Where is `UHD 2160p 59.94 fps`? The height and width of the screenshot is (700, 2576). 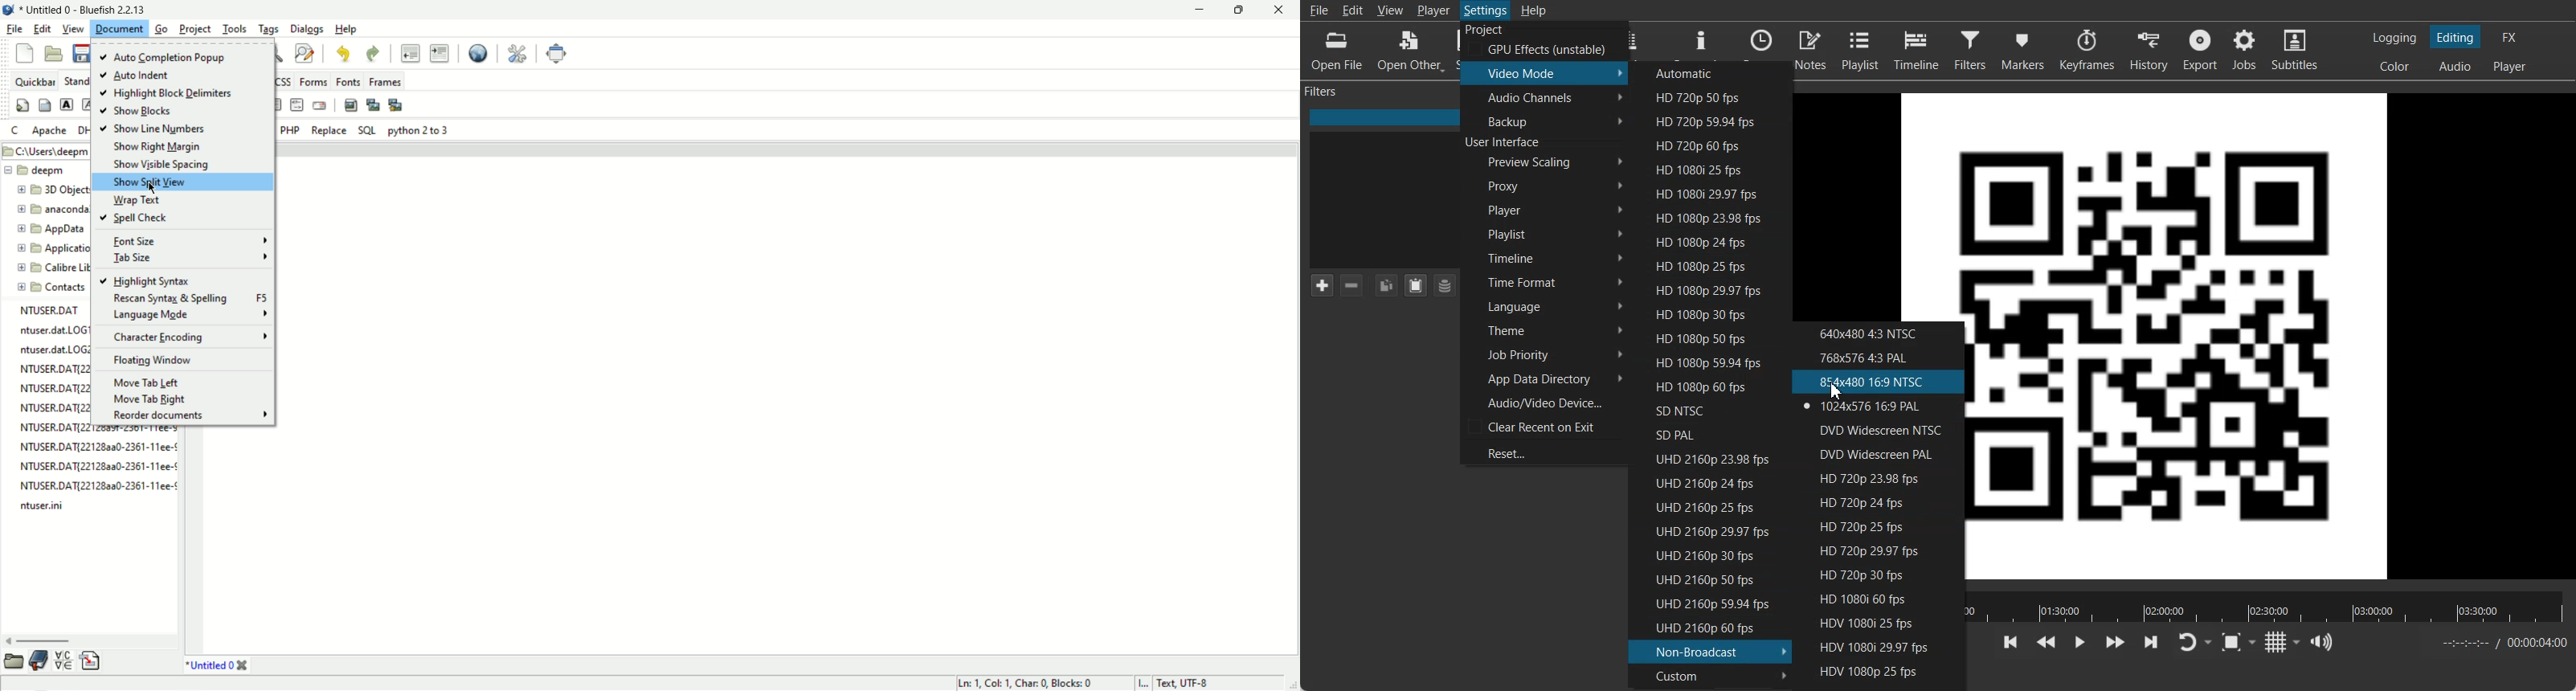 UHD 2160p 59.94 fps is located at coordinates (1705, 604).